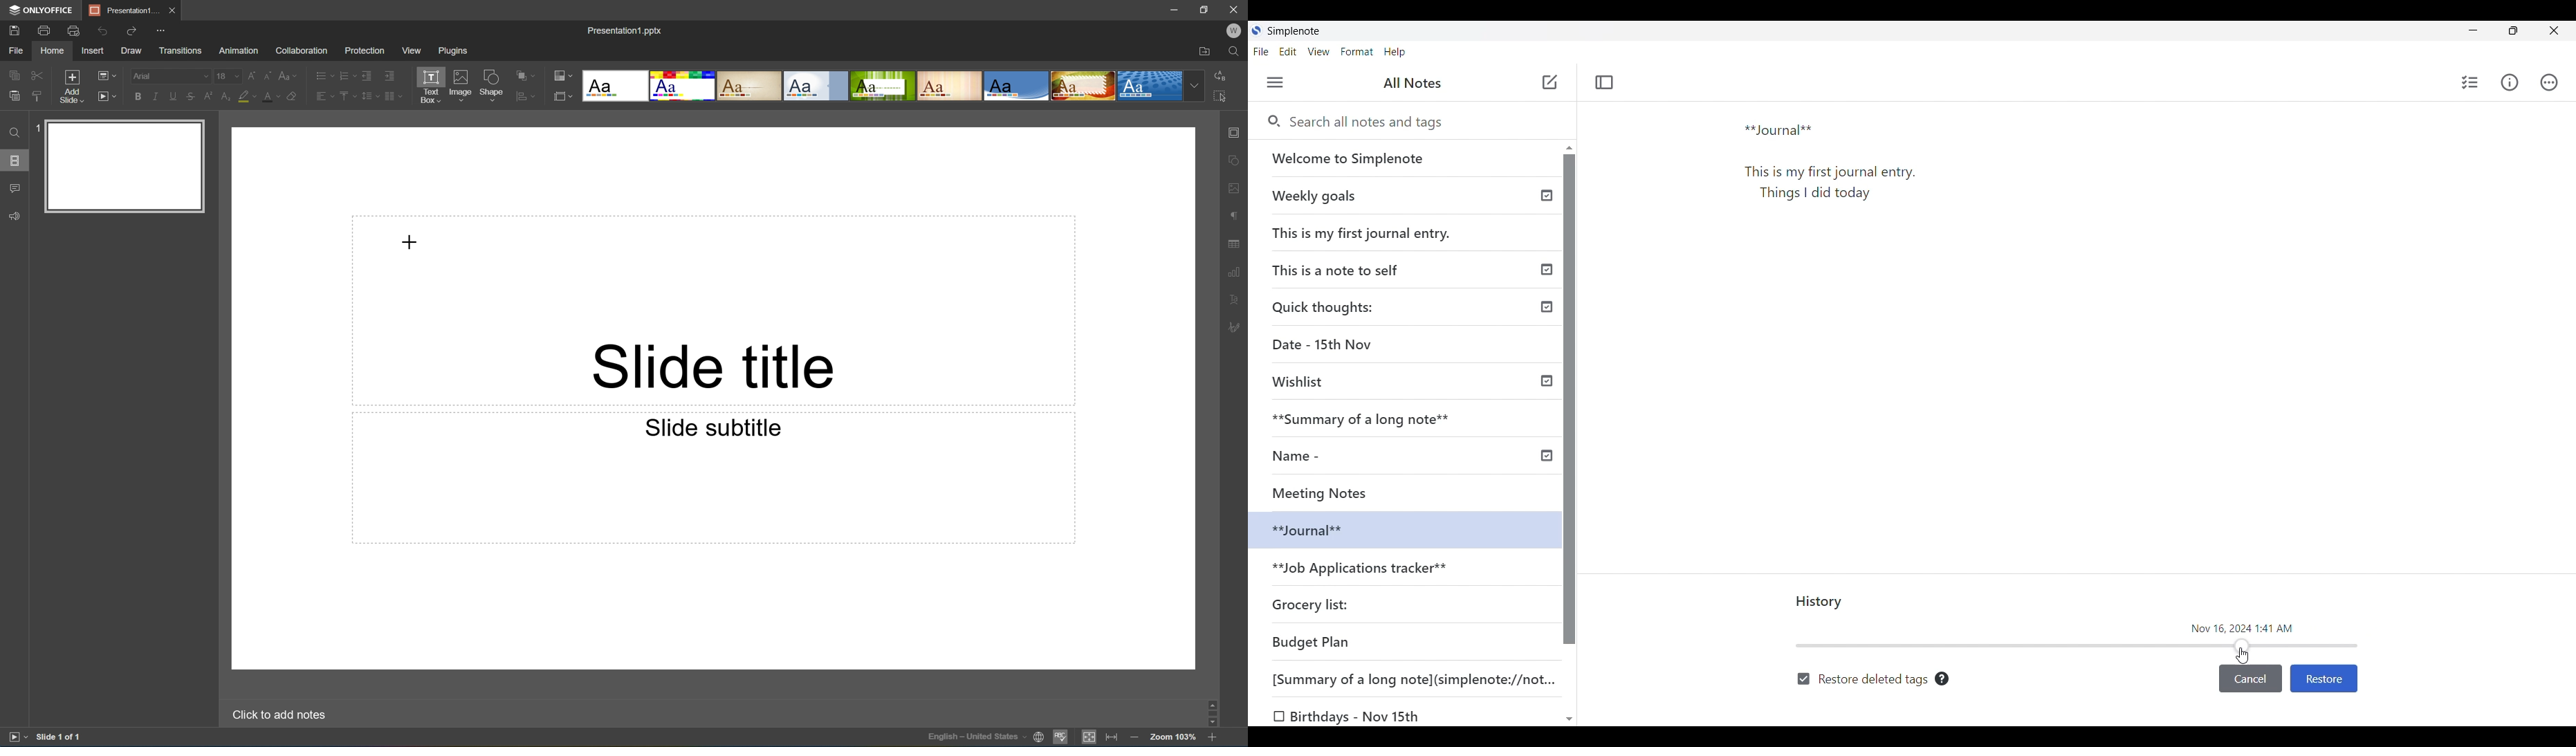 The height and width of the screenshot is (756, 2576). What do you see at coordinates (173, 76) in the screenshot?
I see `Font` at bounding box center [173, 76].